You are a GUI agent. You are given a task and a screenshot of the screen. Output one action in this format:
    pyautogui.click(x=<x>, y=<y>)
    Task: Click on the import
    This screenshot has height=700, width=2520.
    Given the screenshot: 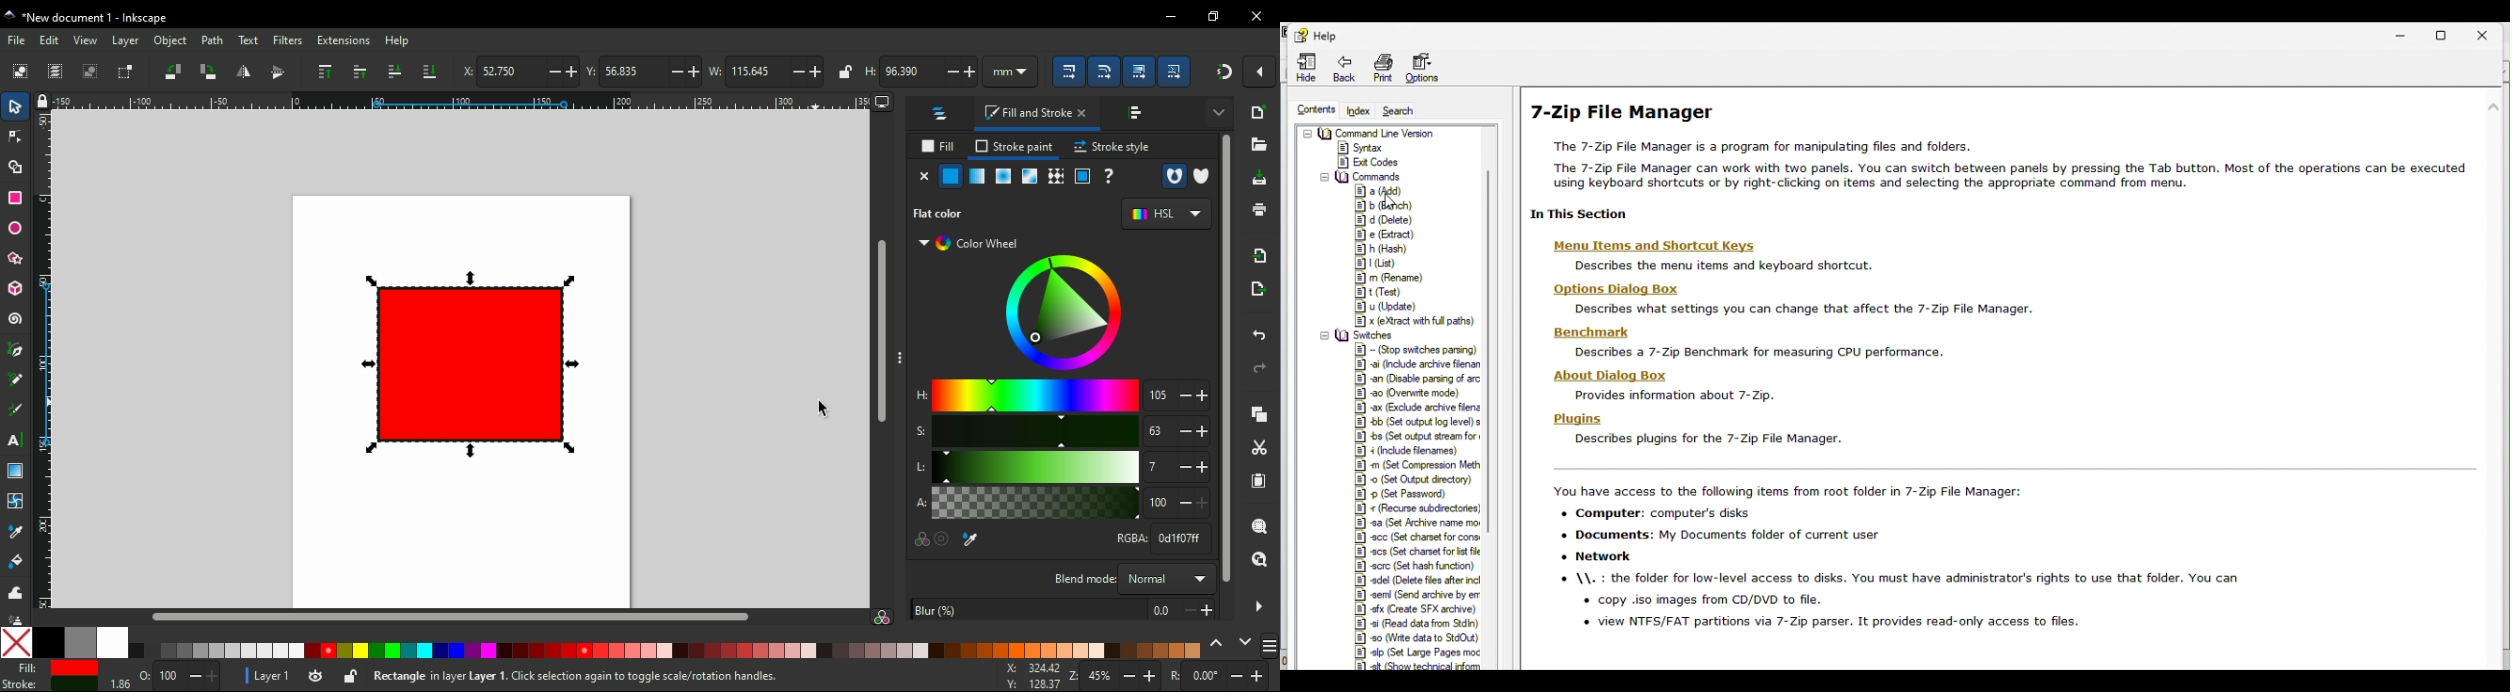 What is the action you would take?
    pyautogui.click(x=1260, y=256)
    